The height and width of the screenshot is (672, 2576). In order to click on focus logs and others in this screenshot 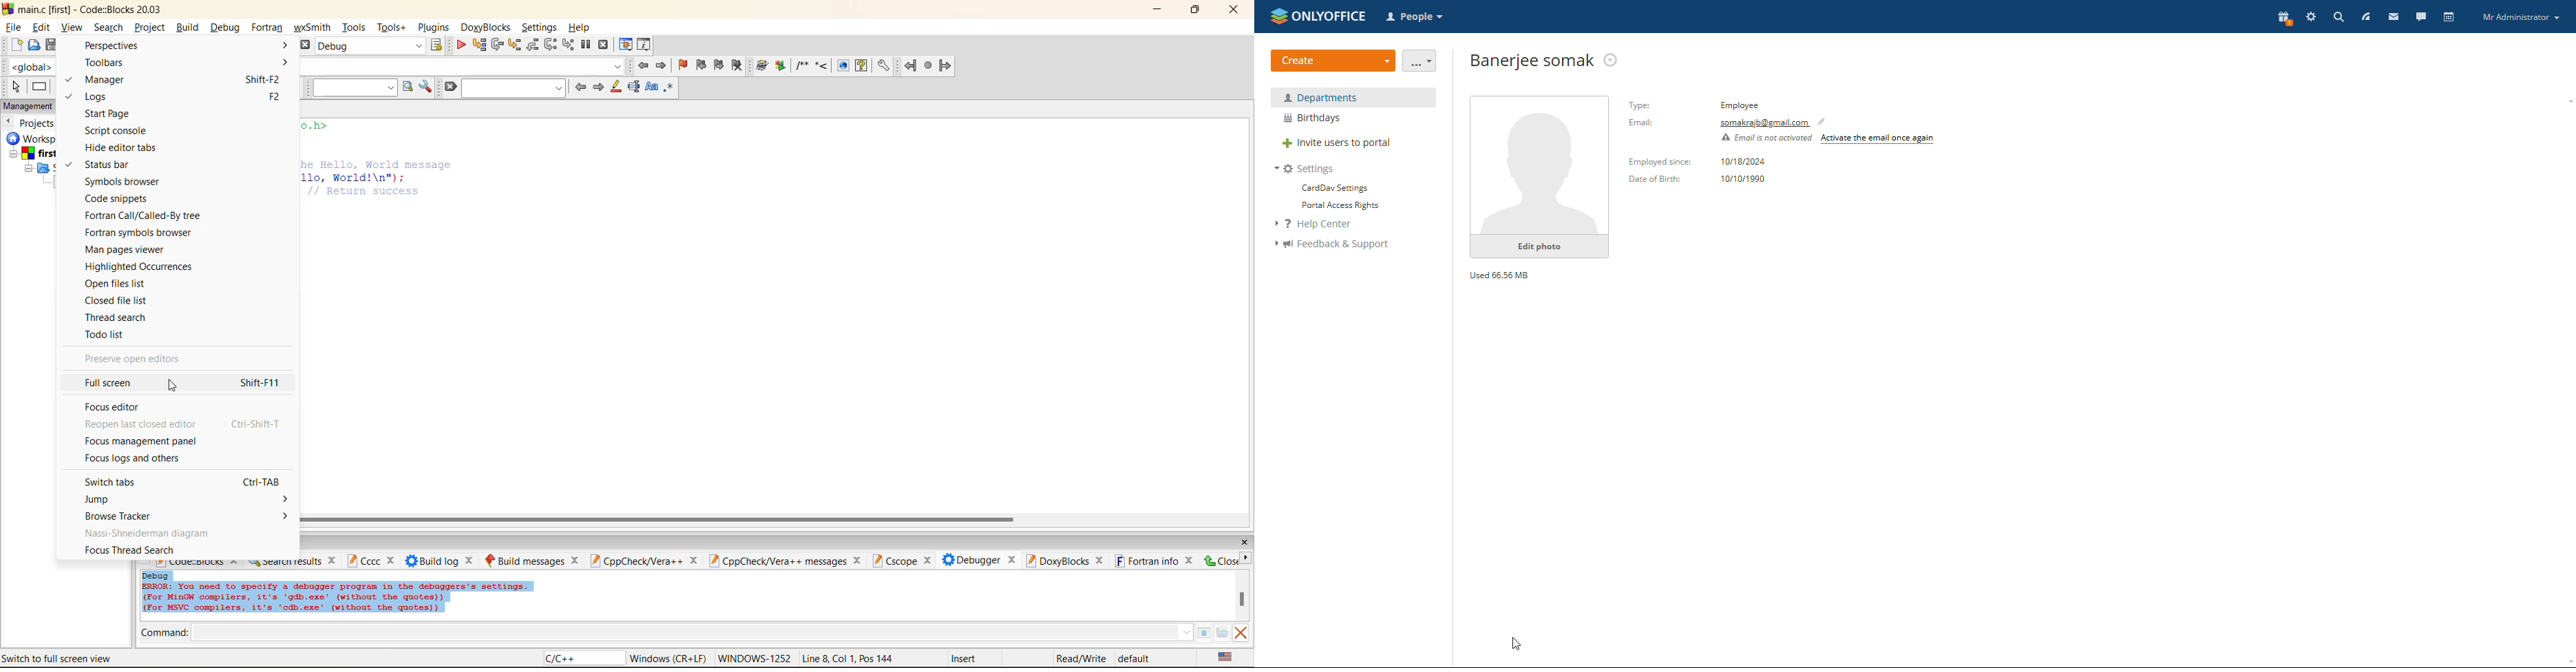, I will do `click(135, 459)`.